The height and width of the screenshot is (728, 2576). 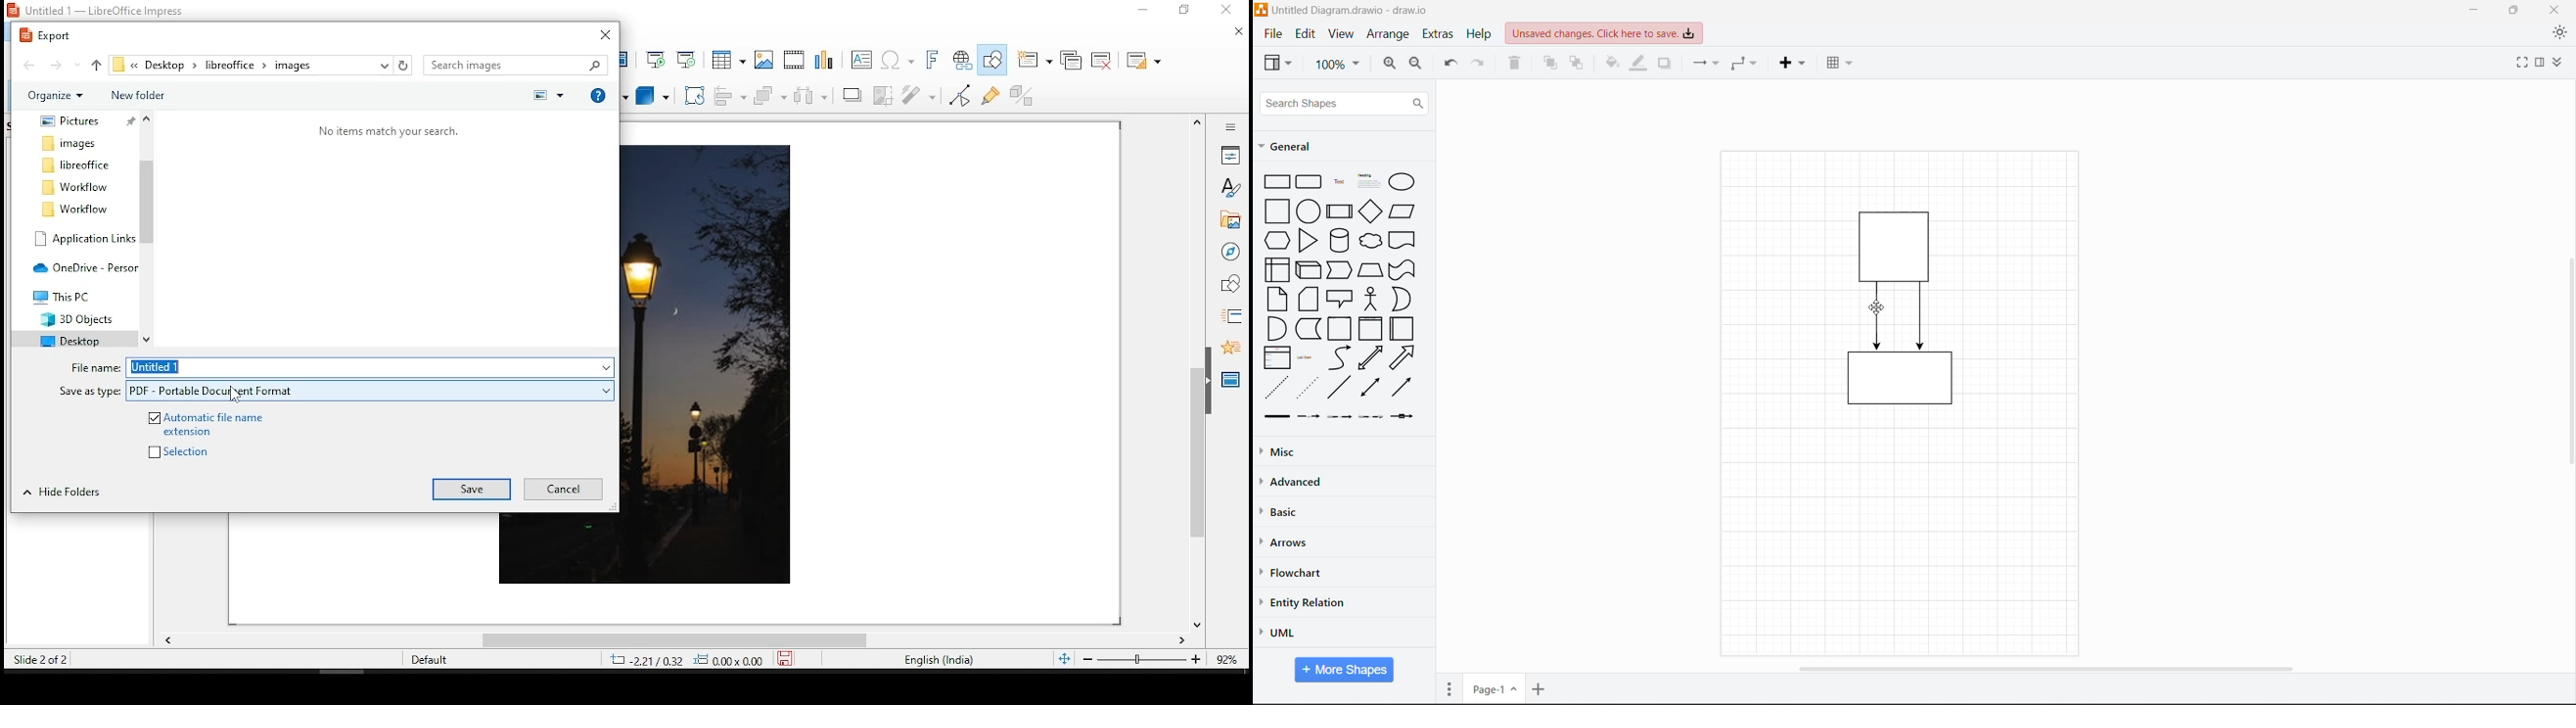 I want to click on duplicate slide, so click(x=1073, y=62).